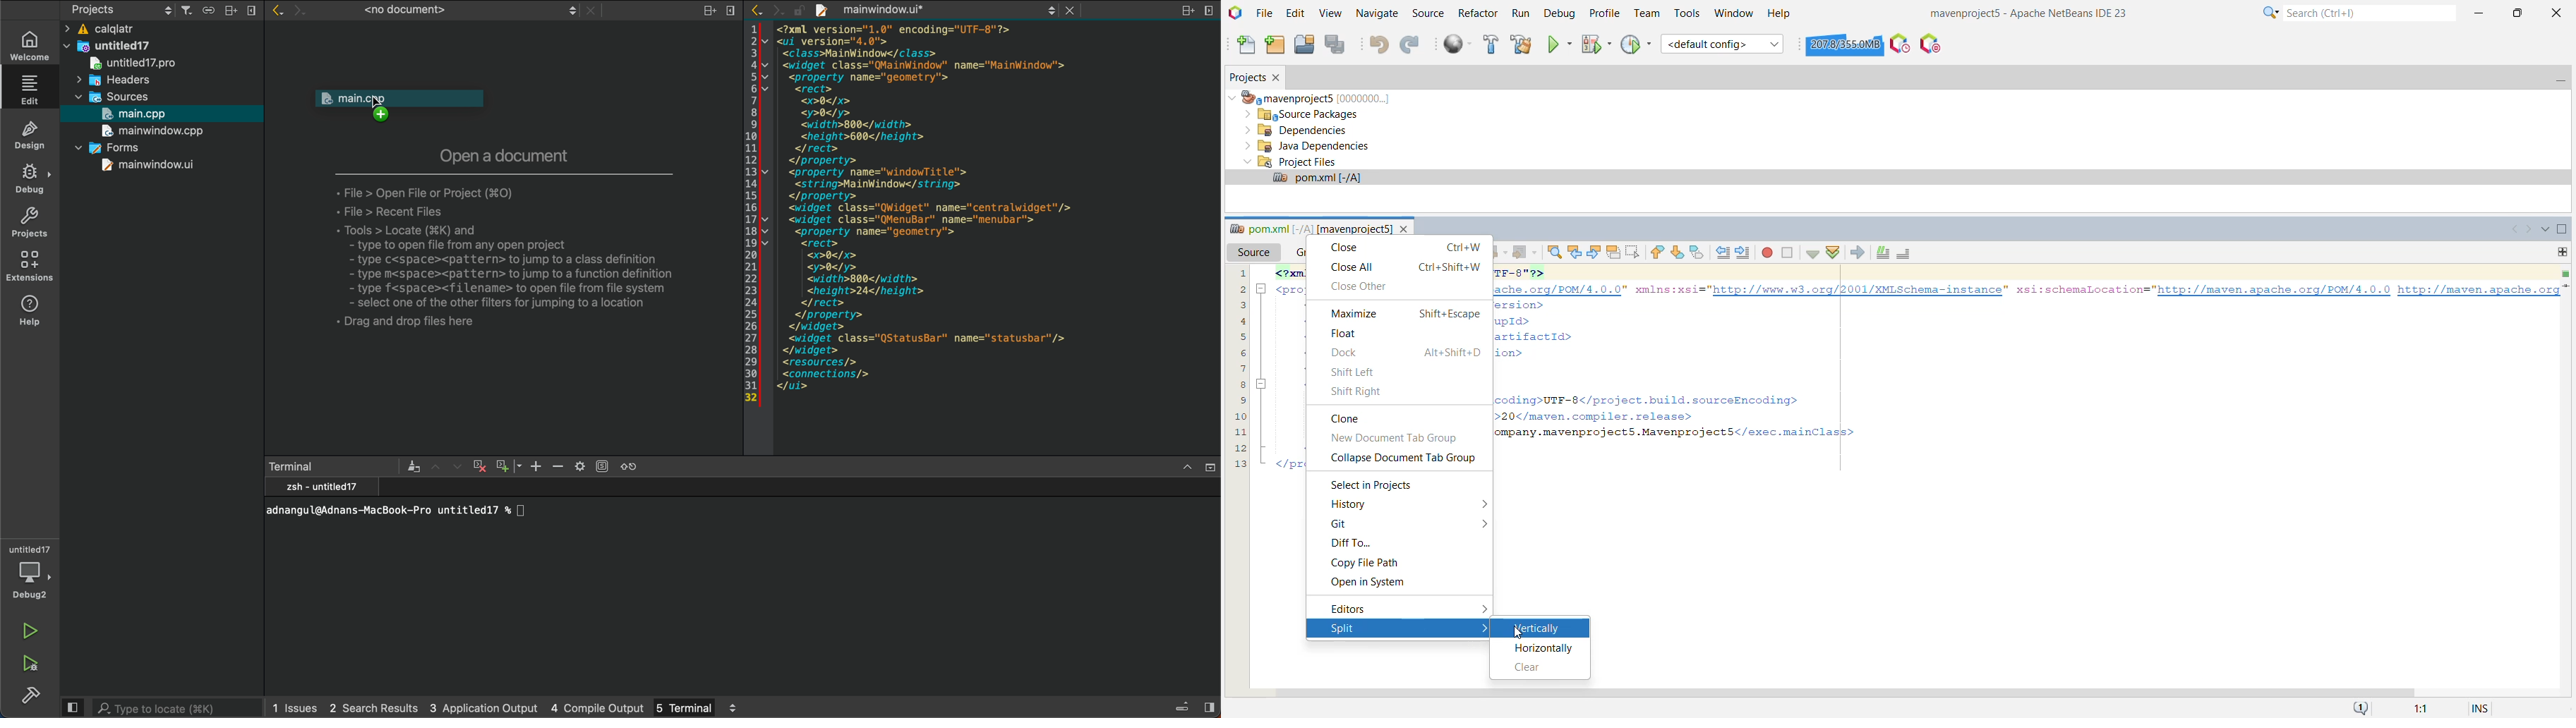 The height and width of the screenshot is (728, 2576). What do you see at coordinates (2562, 252) in the screenshot?
I see `Drag to split this window vertically or horizontally` at bounding box center [2562, 252].